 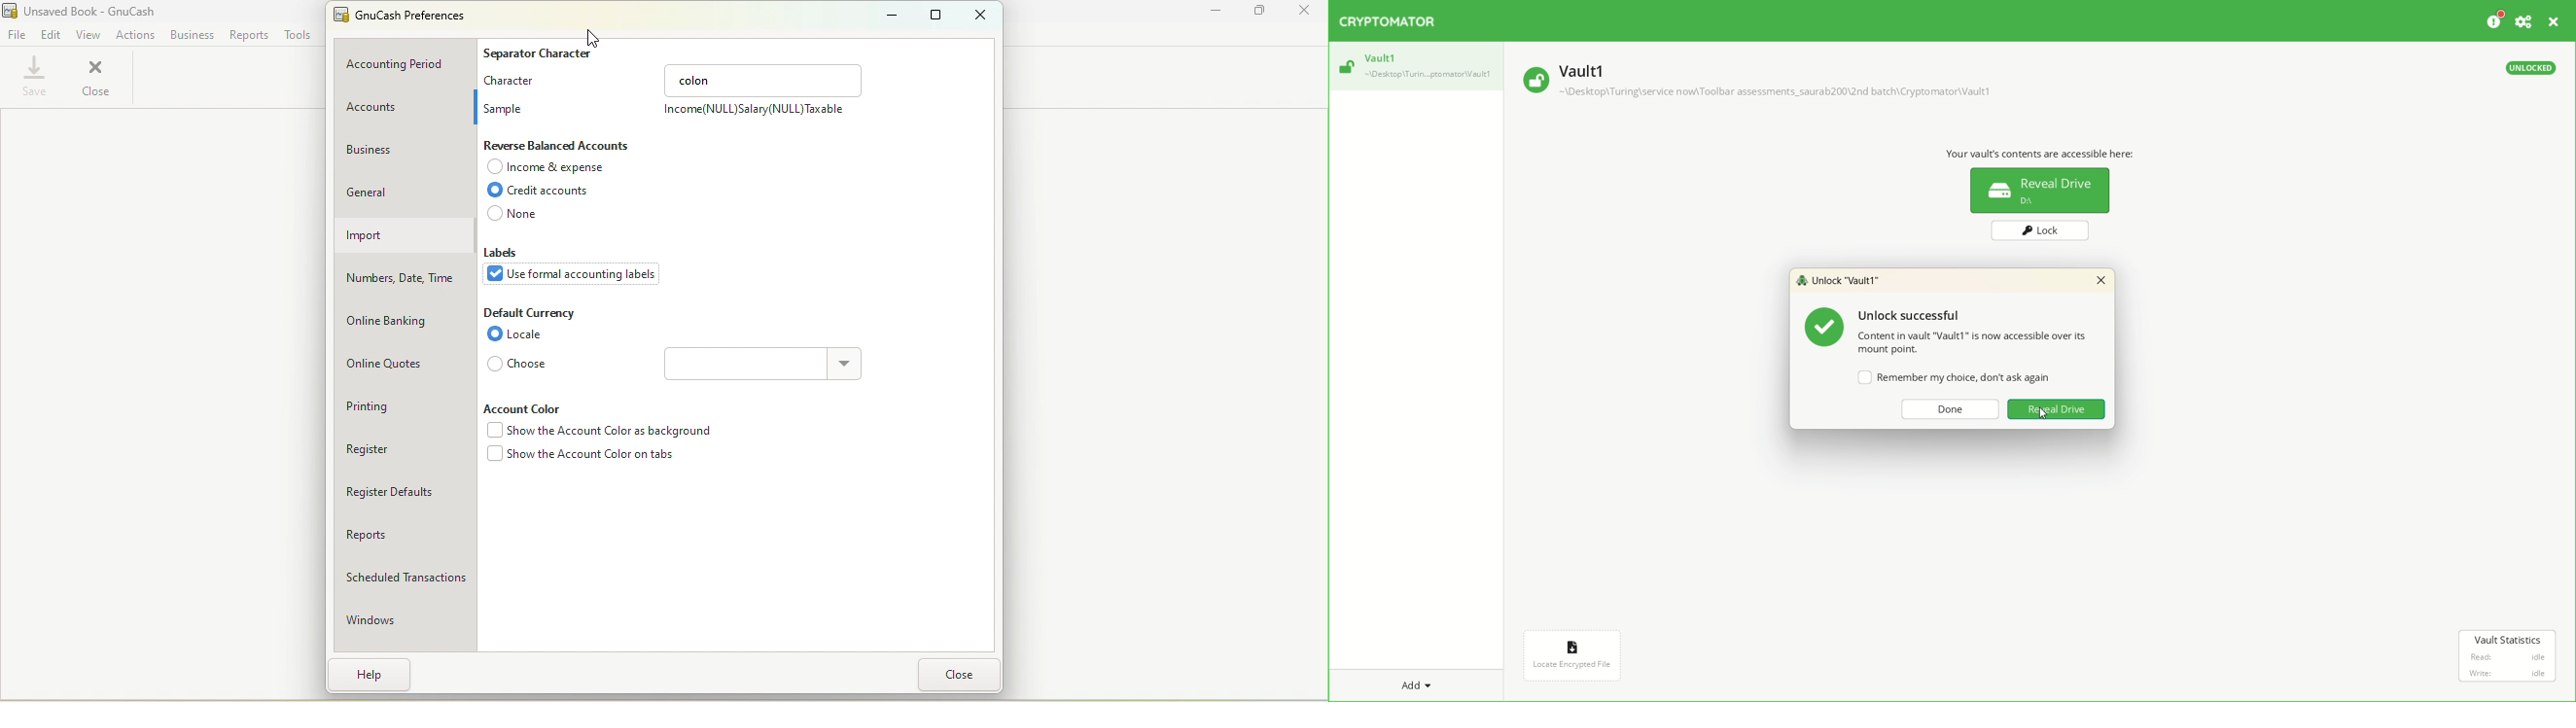 What do you see at coordinates (965, 675) in the screenshot?
I see `Close` at bounding box center [965, 675].